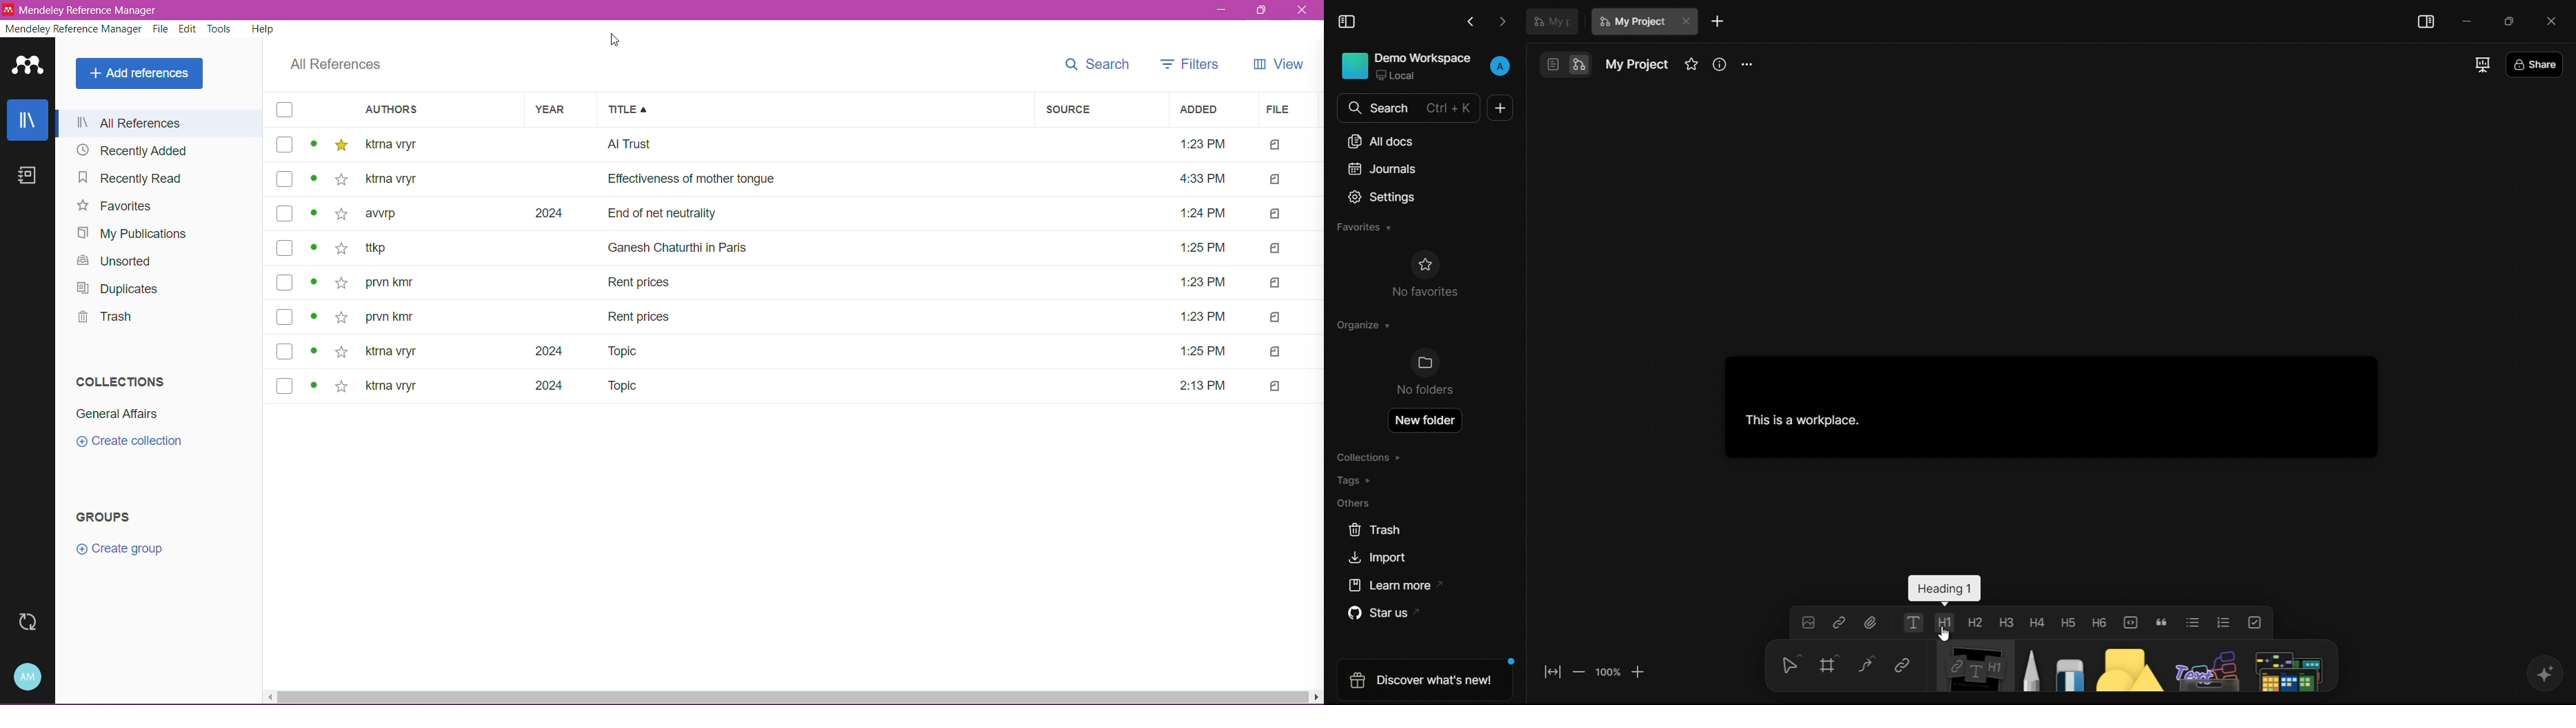 The image size is (2576, 728). What do you see at coordinates (2481, 65) in the screenshot?
I see `full screen` at bounding box center [2481, 65].